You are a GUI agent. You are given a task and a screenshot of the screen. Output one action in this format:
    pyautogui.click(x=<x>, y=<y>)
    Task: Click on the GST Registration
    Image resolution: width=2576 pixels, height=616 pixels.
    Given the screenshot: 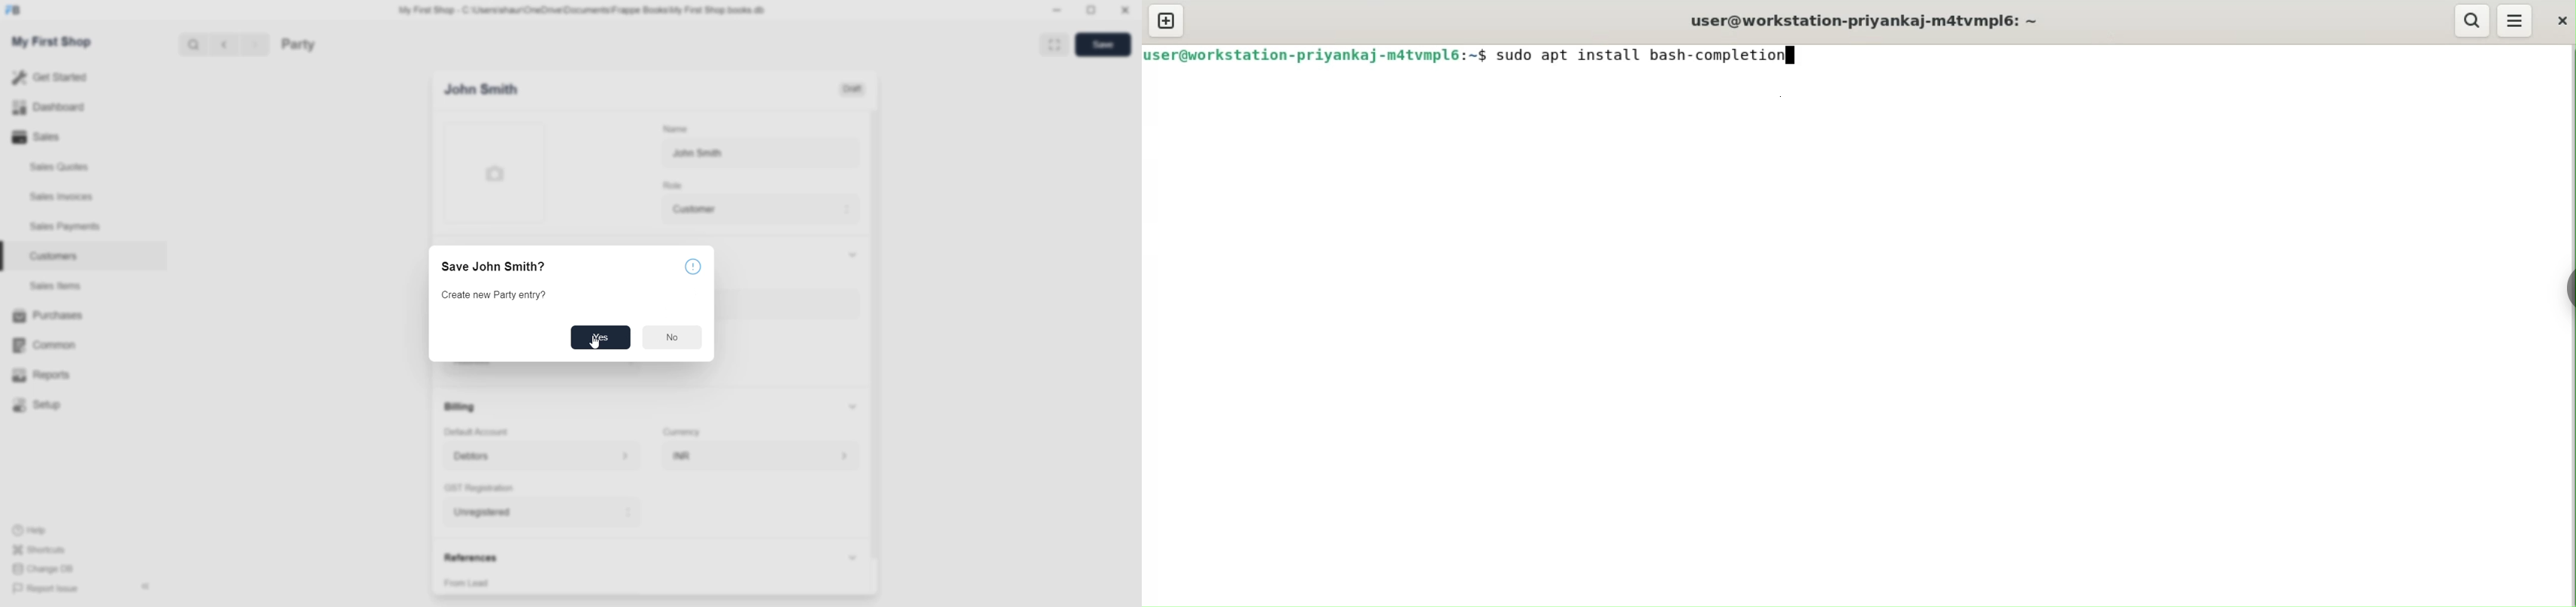 What is the action you would take?
    pyautogui.click(x=481, y=487)
    